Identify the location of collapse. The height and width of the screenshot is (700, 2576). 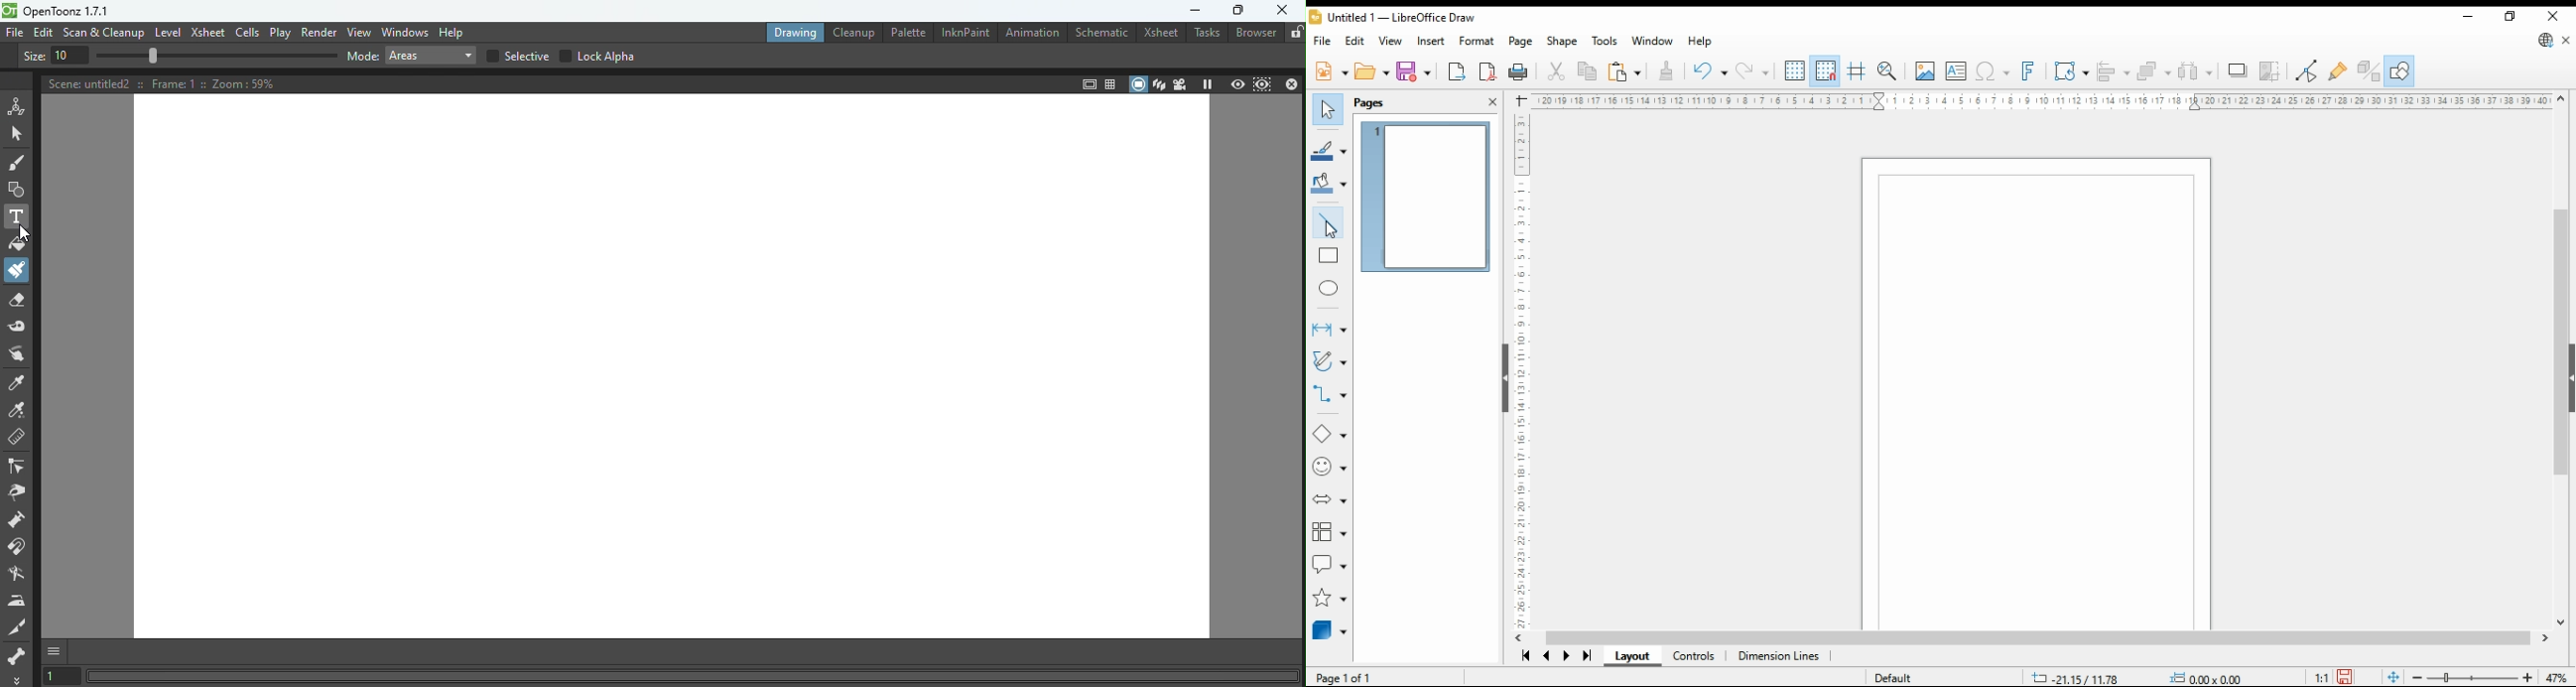
(2570, 376).